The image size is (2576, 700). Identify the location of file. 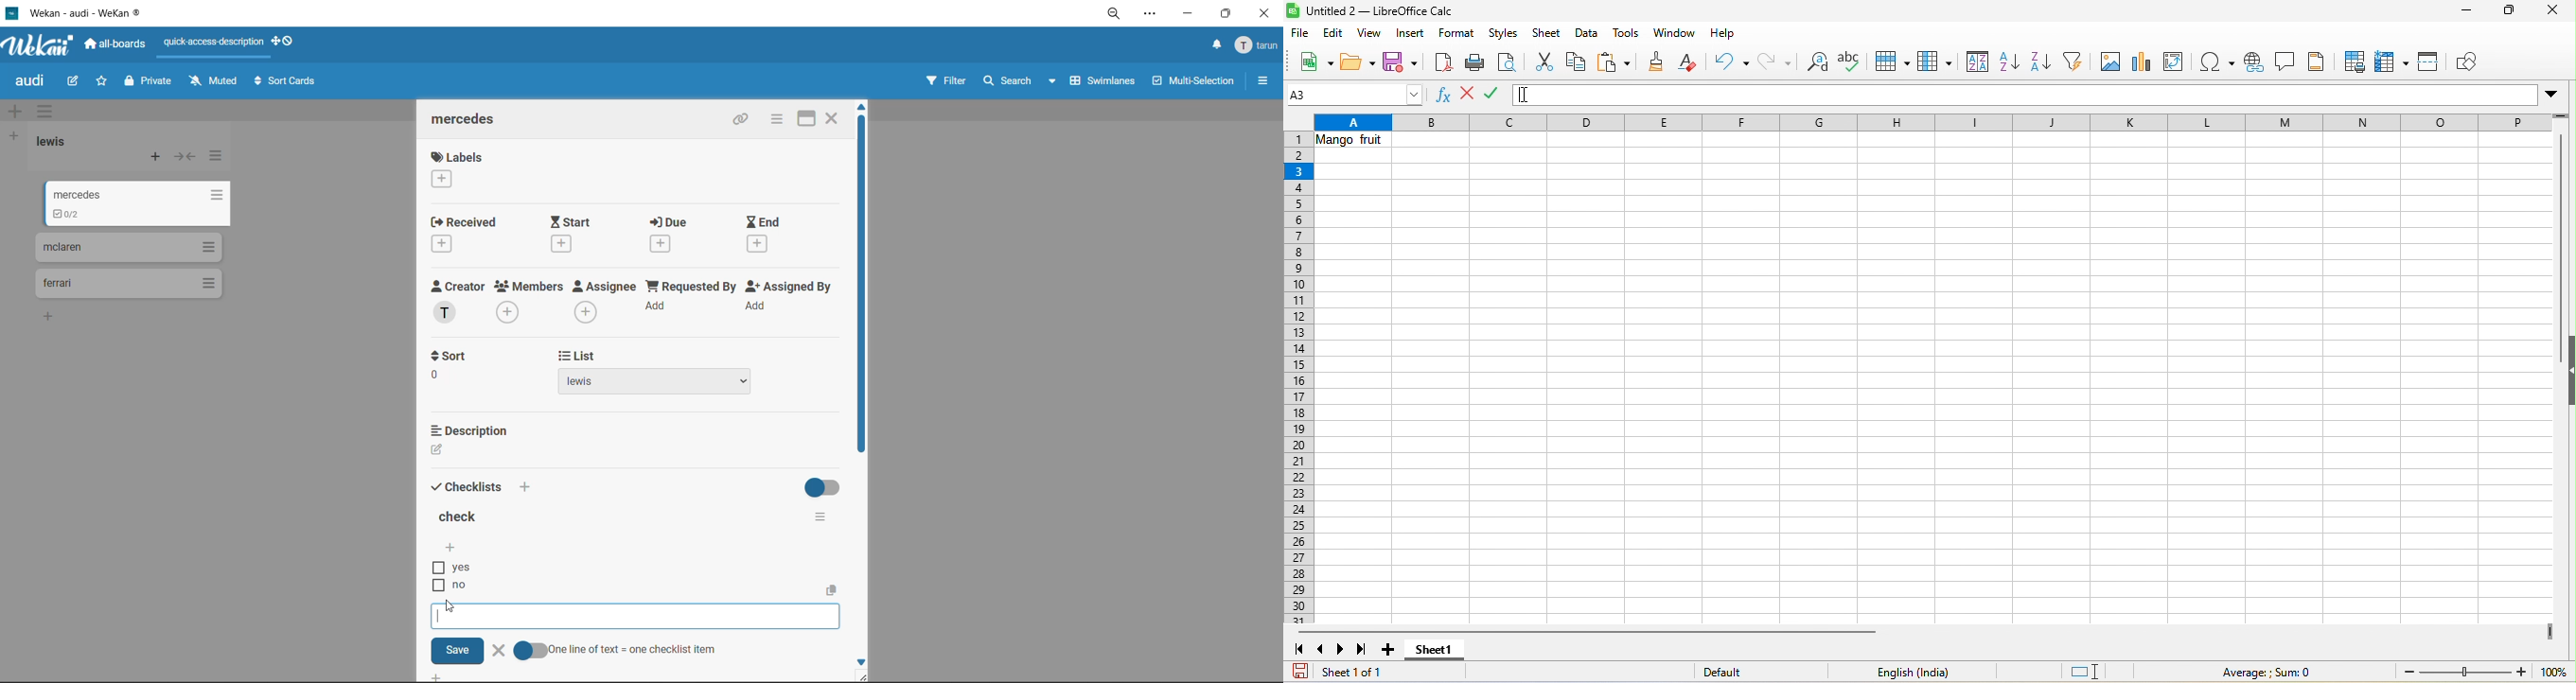
(1301, 32).